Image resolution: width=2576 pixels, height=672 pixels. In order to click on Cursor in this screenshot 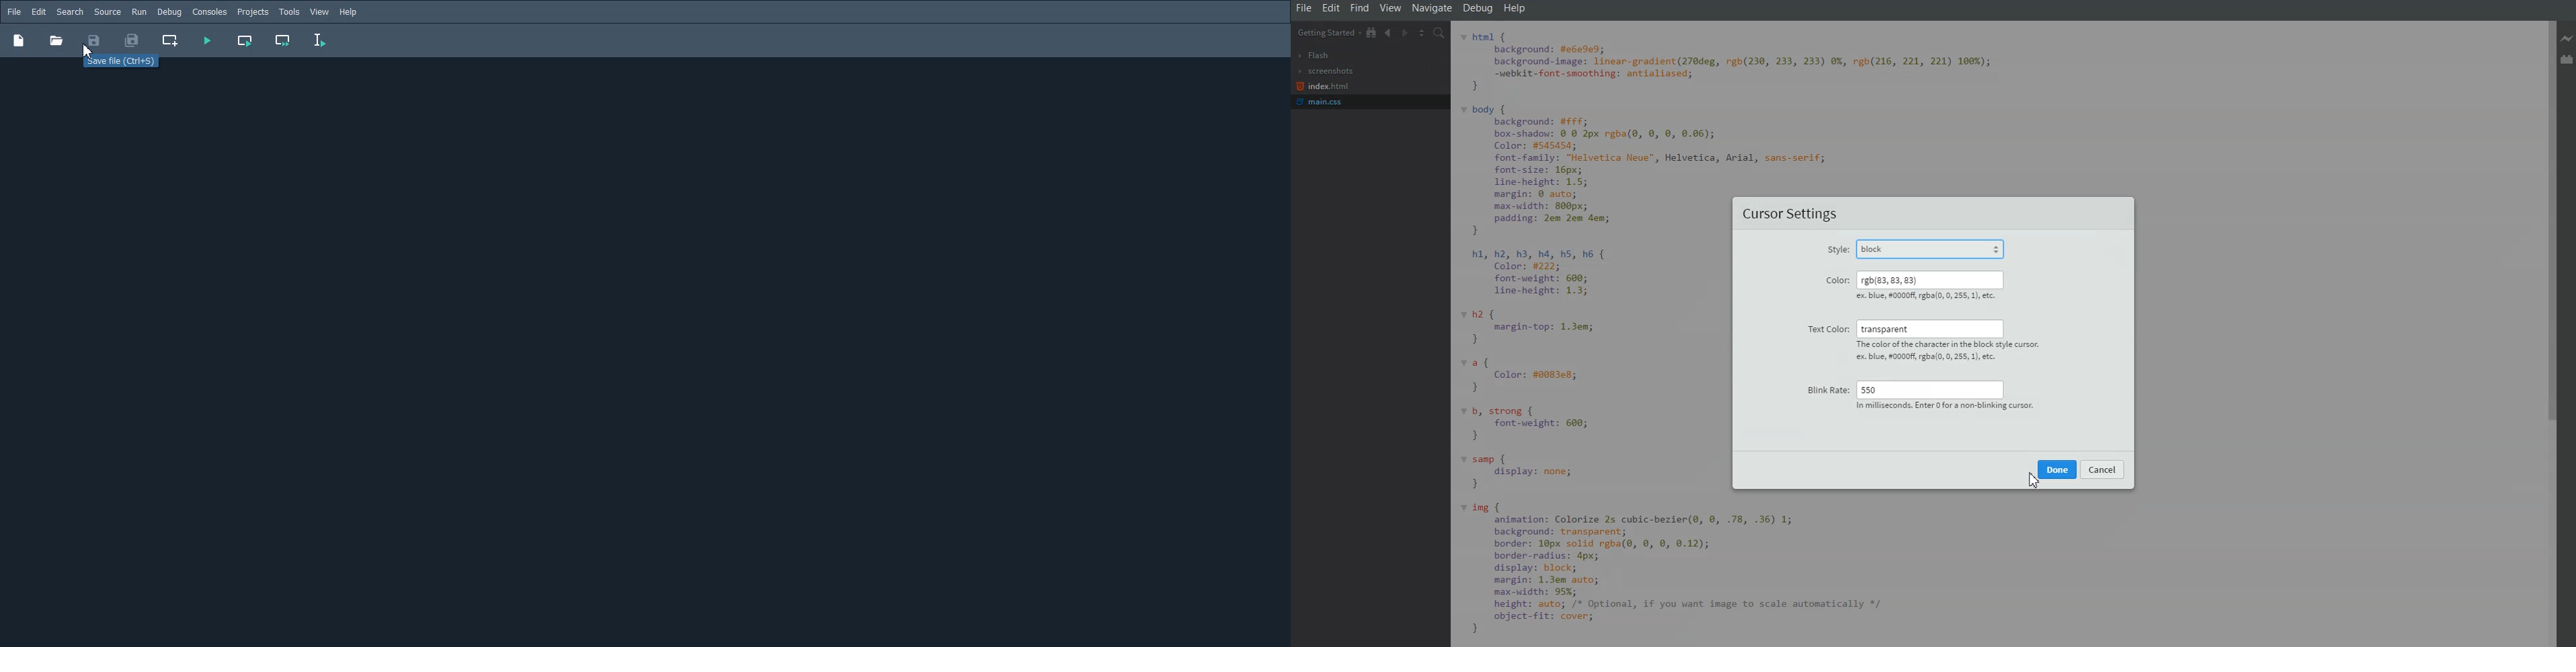, I will do `click(91, 50)`.